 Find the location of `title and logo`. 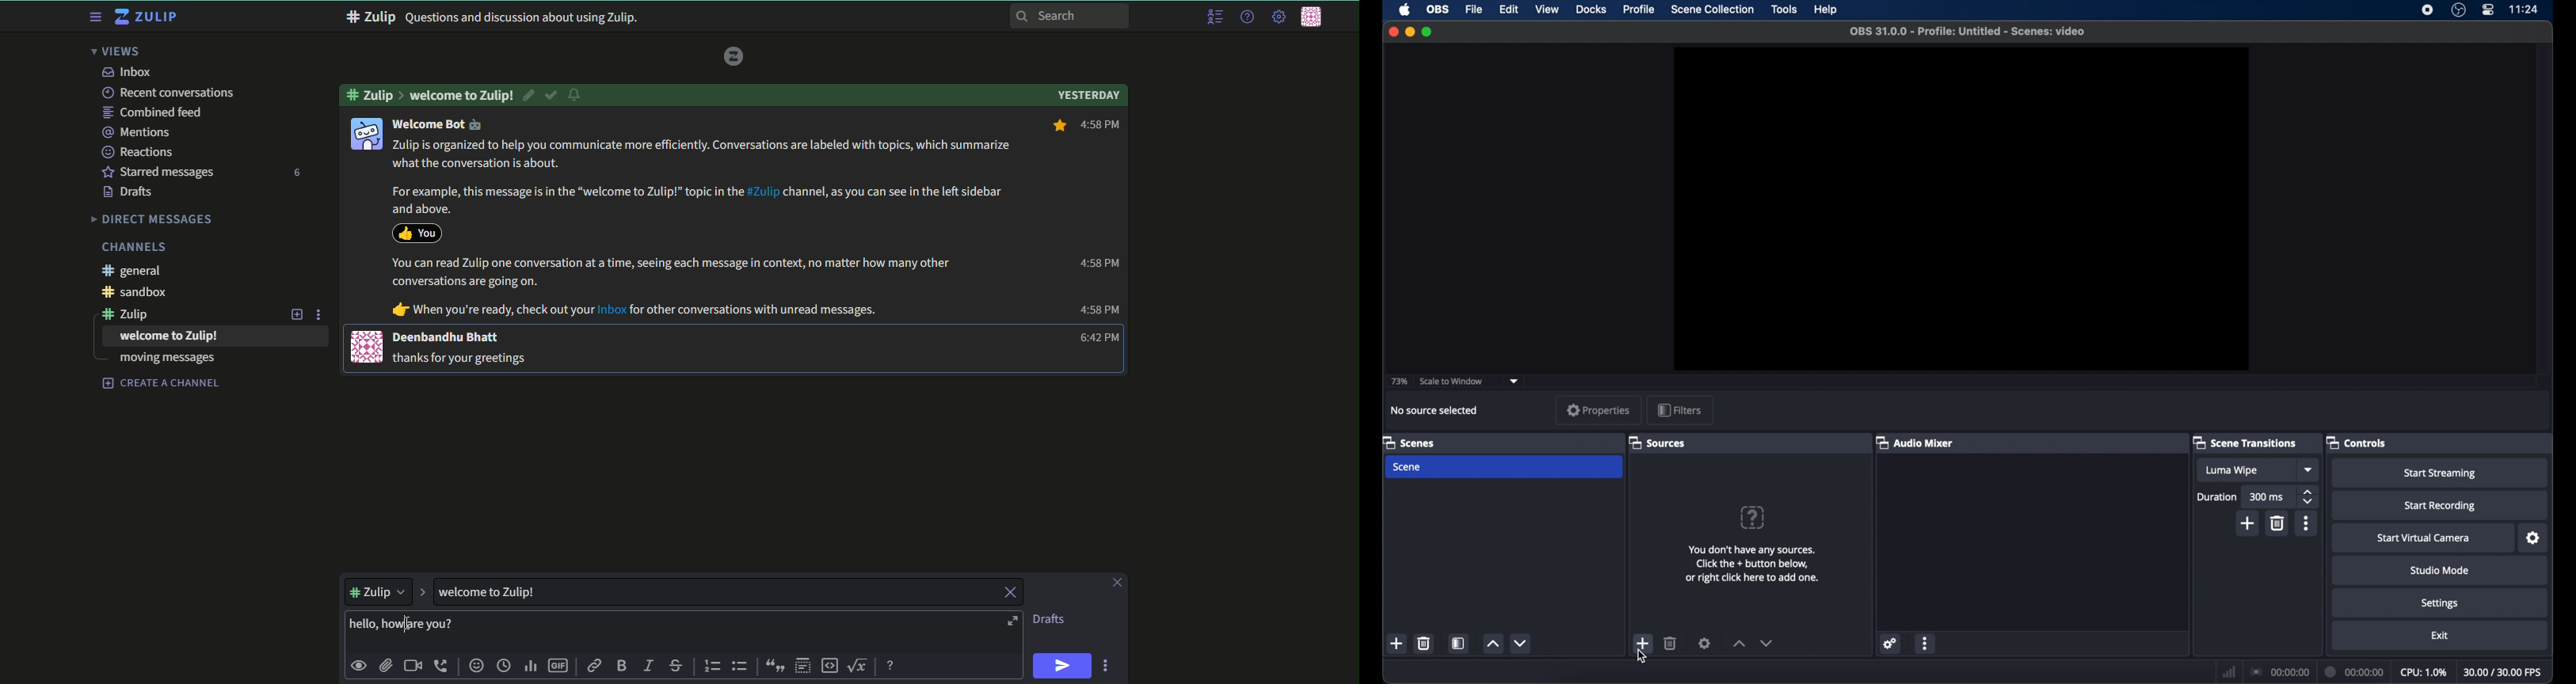

title and logo is located at coordinates (148, 17).